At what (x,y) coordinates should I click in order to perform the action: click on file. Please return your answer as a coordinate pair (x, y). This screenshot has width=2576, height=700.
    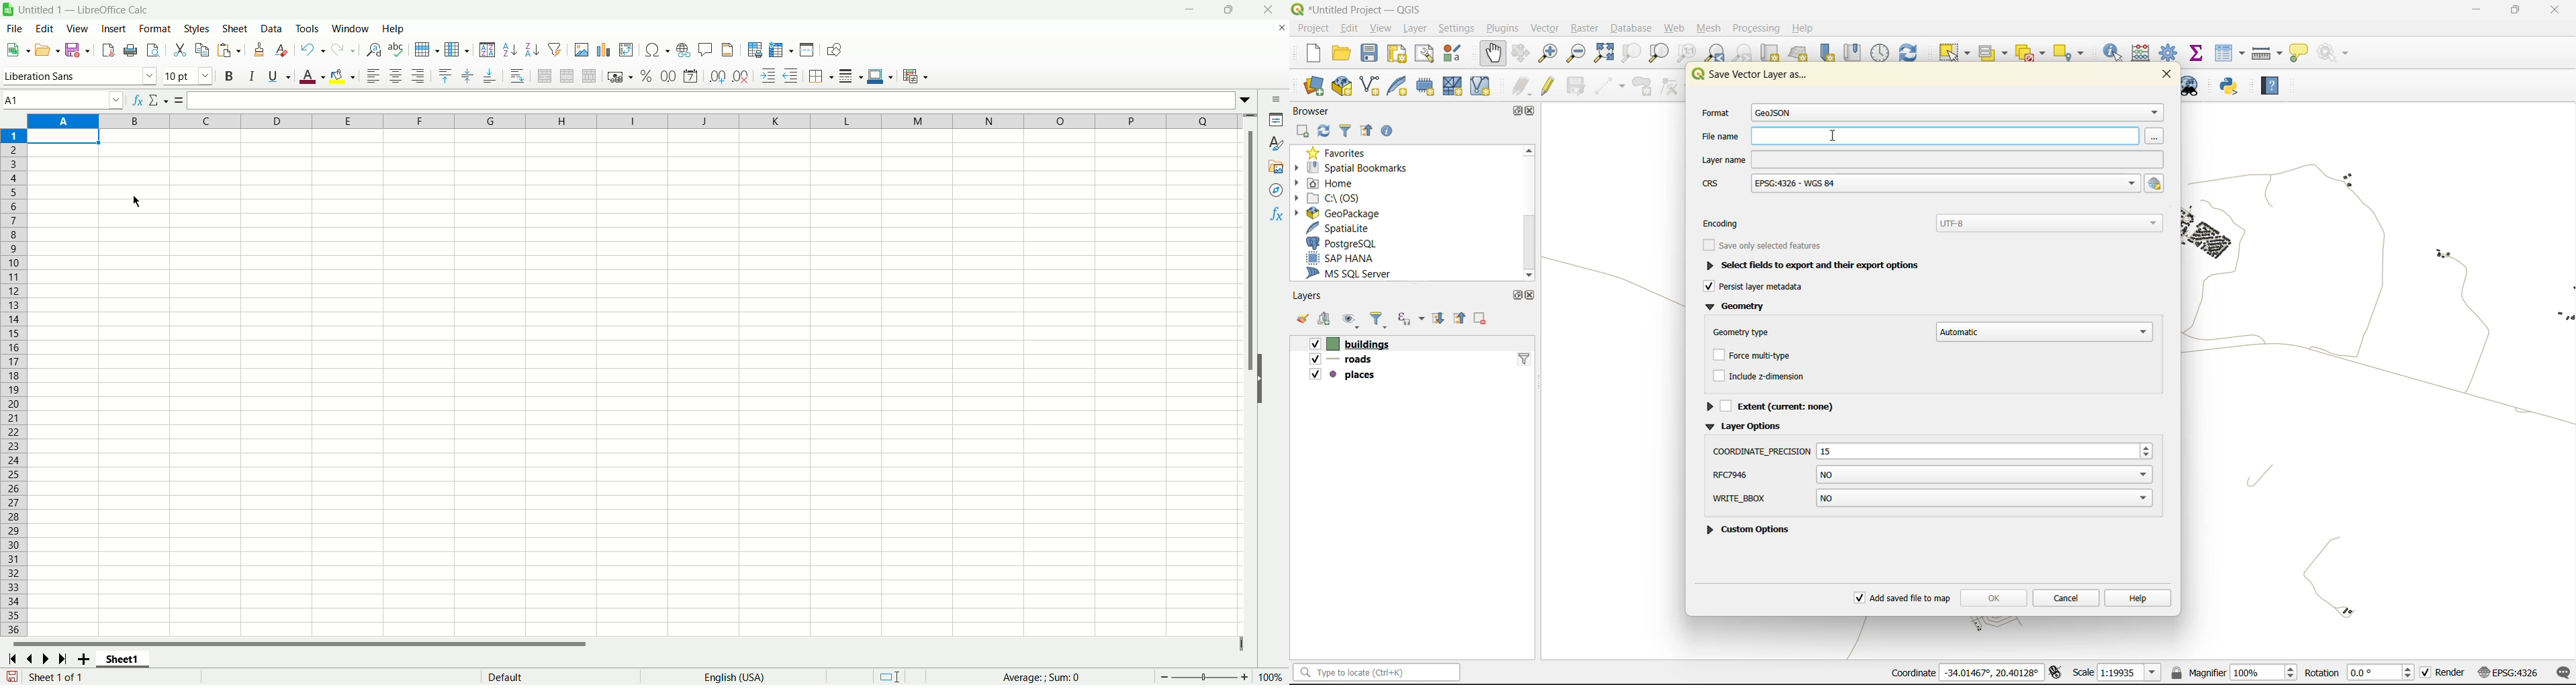
    Looking at the image, I should click on (15, 28).